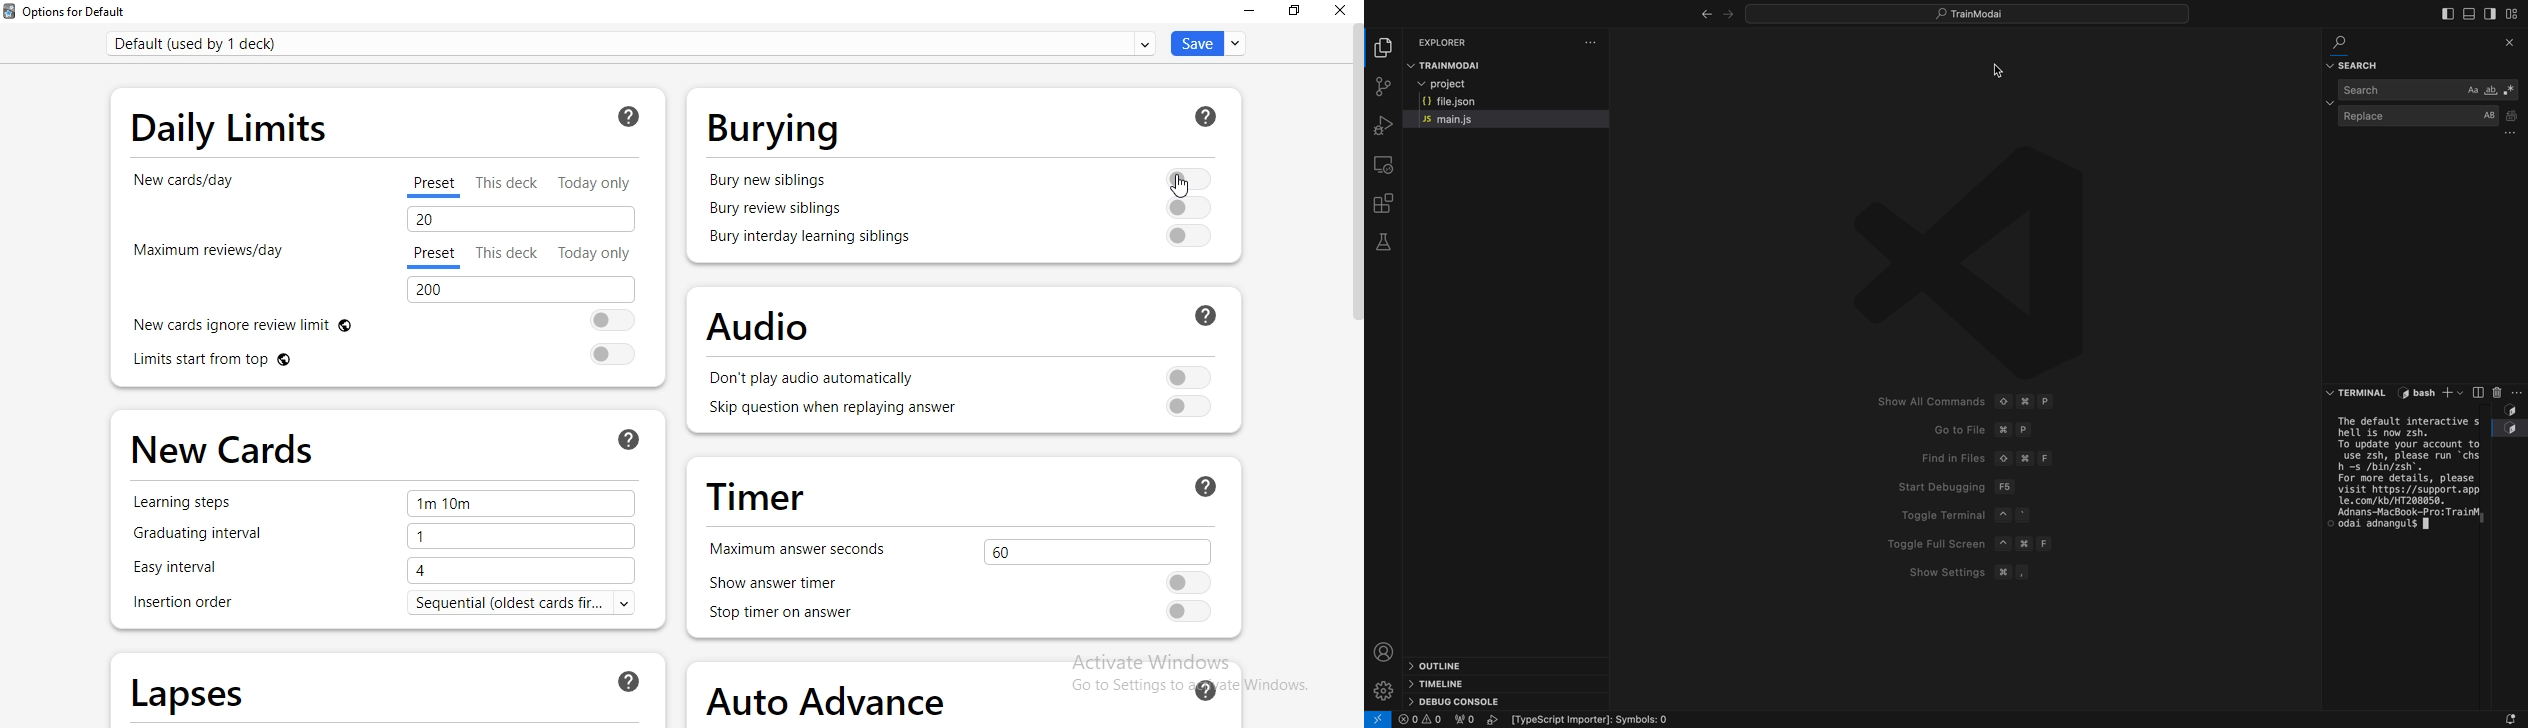  Describe the element at coordinates (186, 189) in the screenshot. I see `new cards/day` at that location.